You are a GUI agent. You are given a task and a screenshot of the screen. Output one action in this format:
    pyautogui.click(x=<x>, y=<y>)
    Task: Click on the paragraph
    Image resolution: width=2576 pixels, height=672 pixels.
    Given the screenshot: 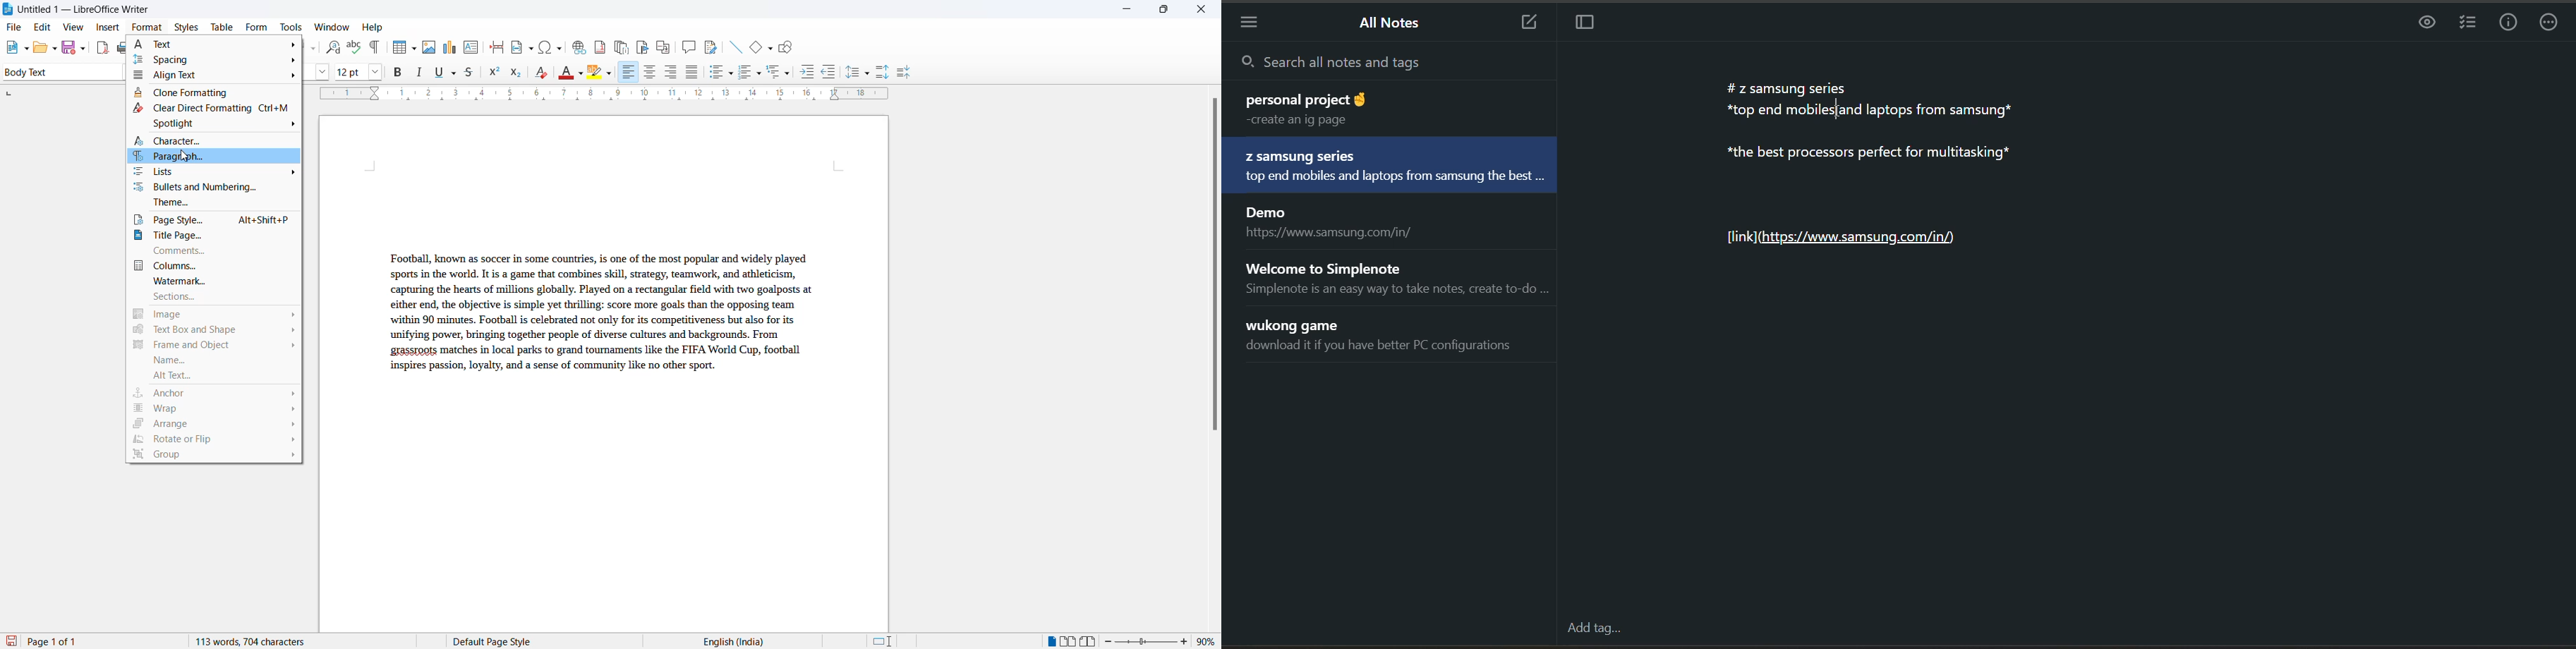 What is the action you would take?
    pyautogui.click(x=216, y=158)
    